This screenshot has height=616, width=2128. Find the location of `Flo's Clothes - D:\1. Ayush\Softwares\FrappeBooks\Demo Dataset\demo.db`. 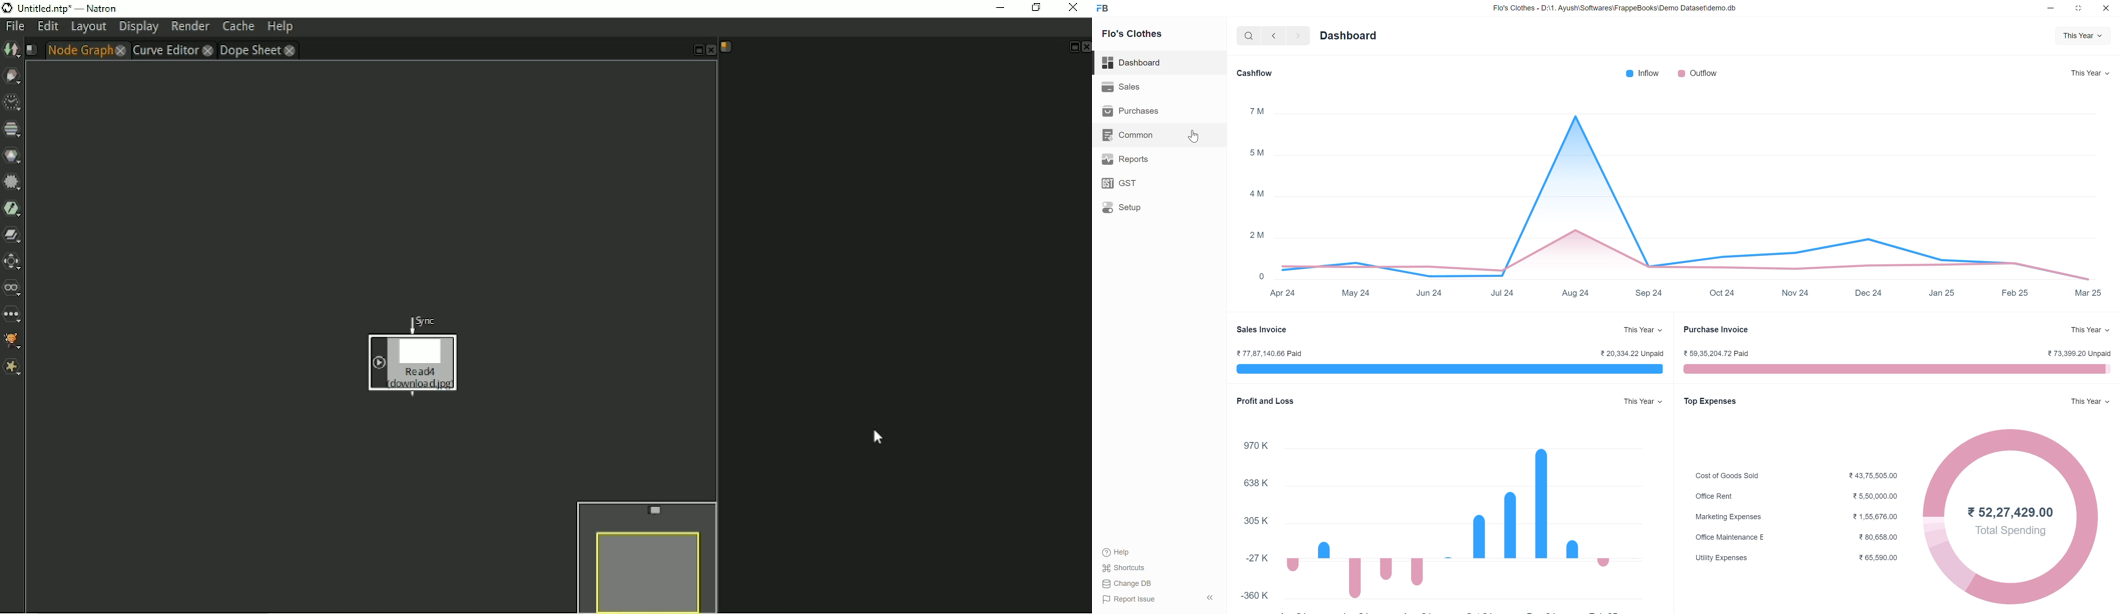

Flo's Clothes - D:\1. Ayush\Softwares\FrappeBooks\Demo Dataset\demo.db is located at coordinates (1618, 9).